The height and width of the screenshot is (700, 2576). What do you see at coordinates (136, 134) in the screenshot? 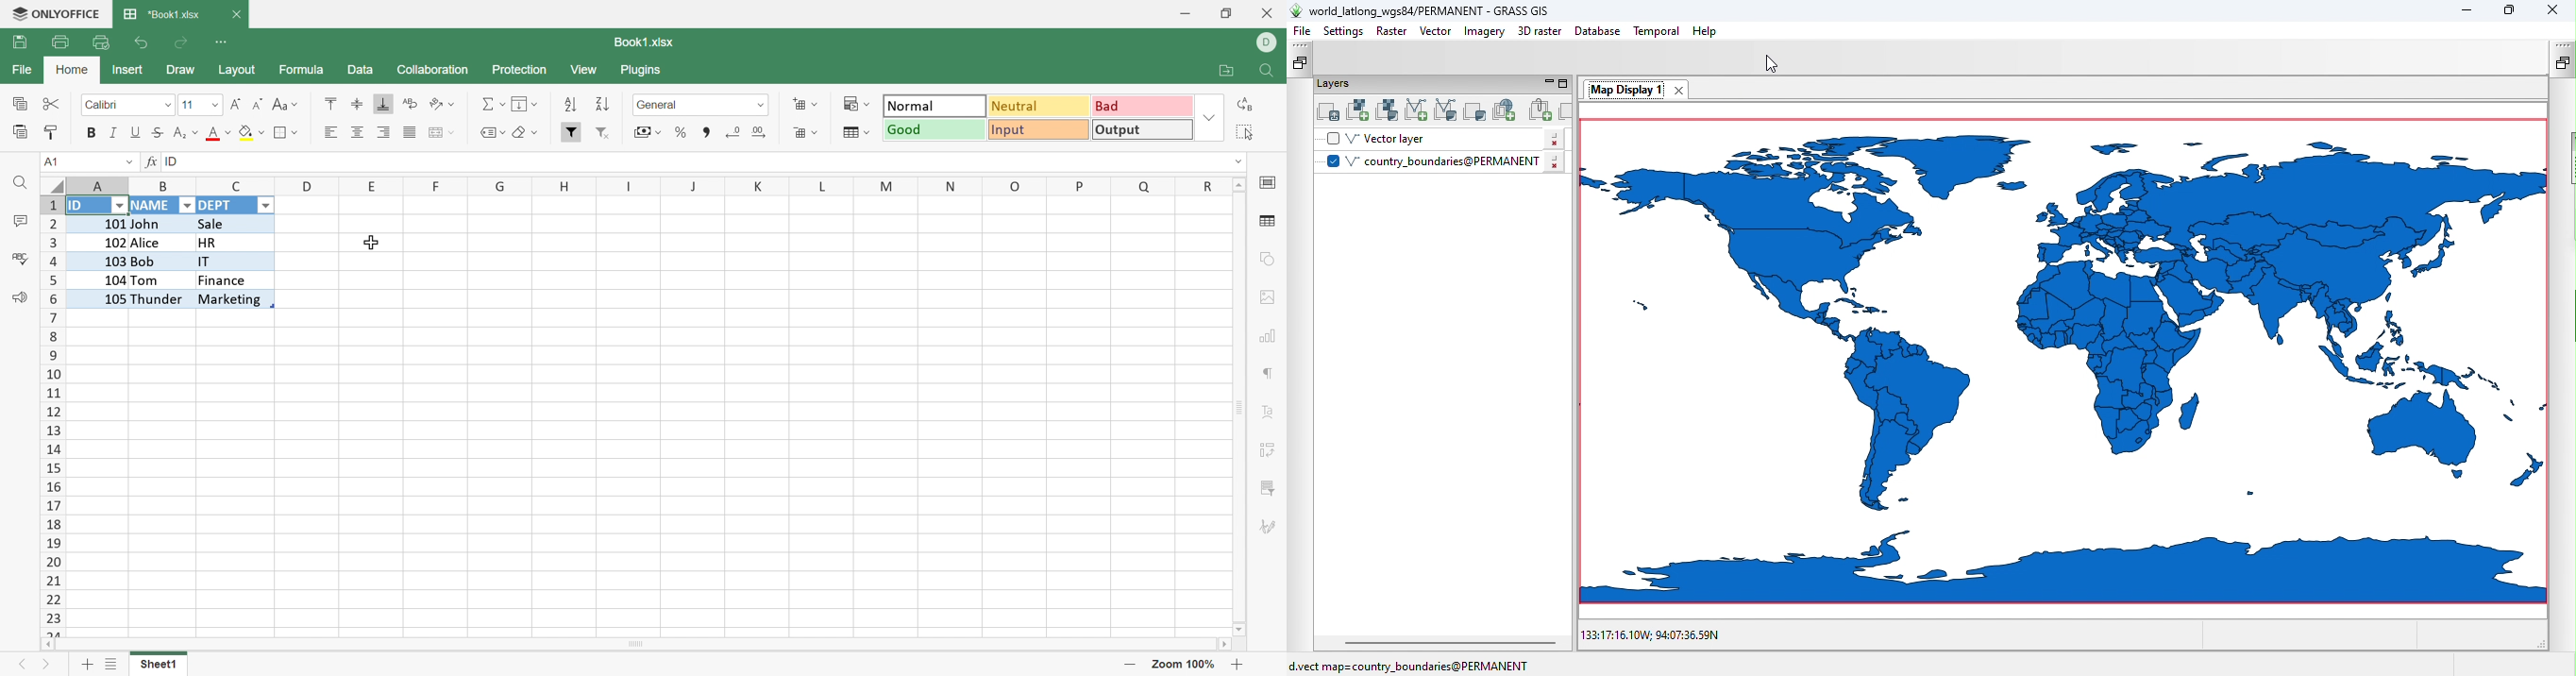
I see `Underline` at bounding box center [136, 134].